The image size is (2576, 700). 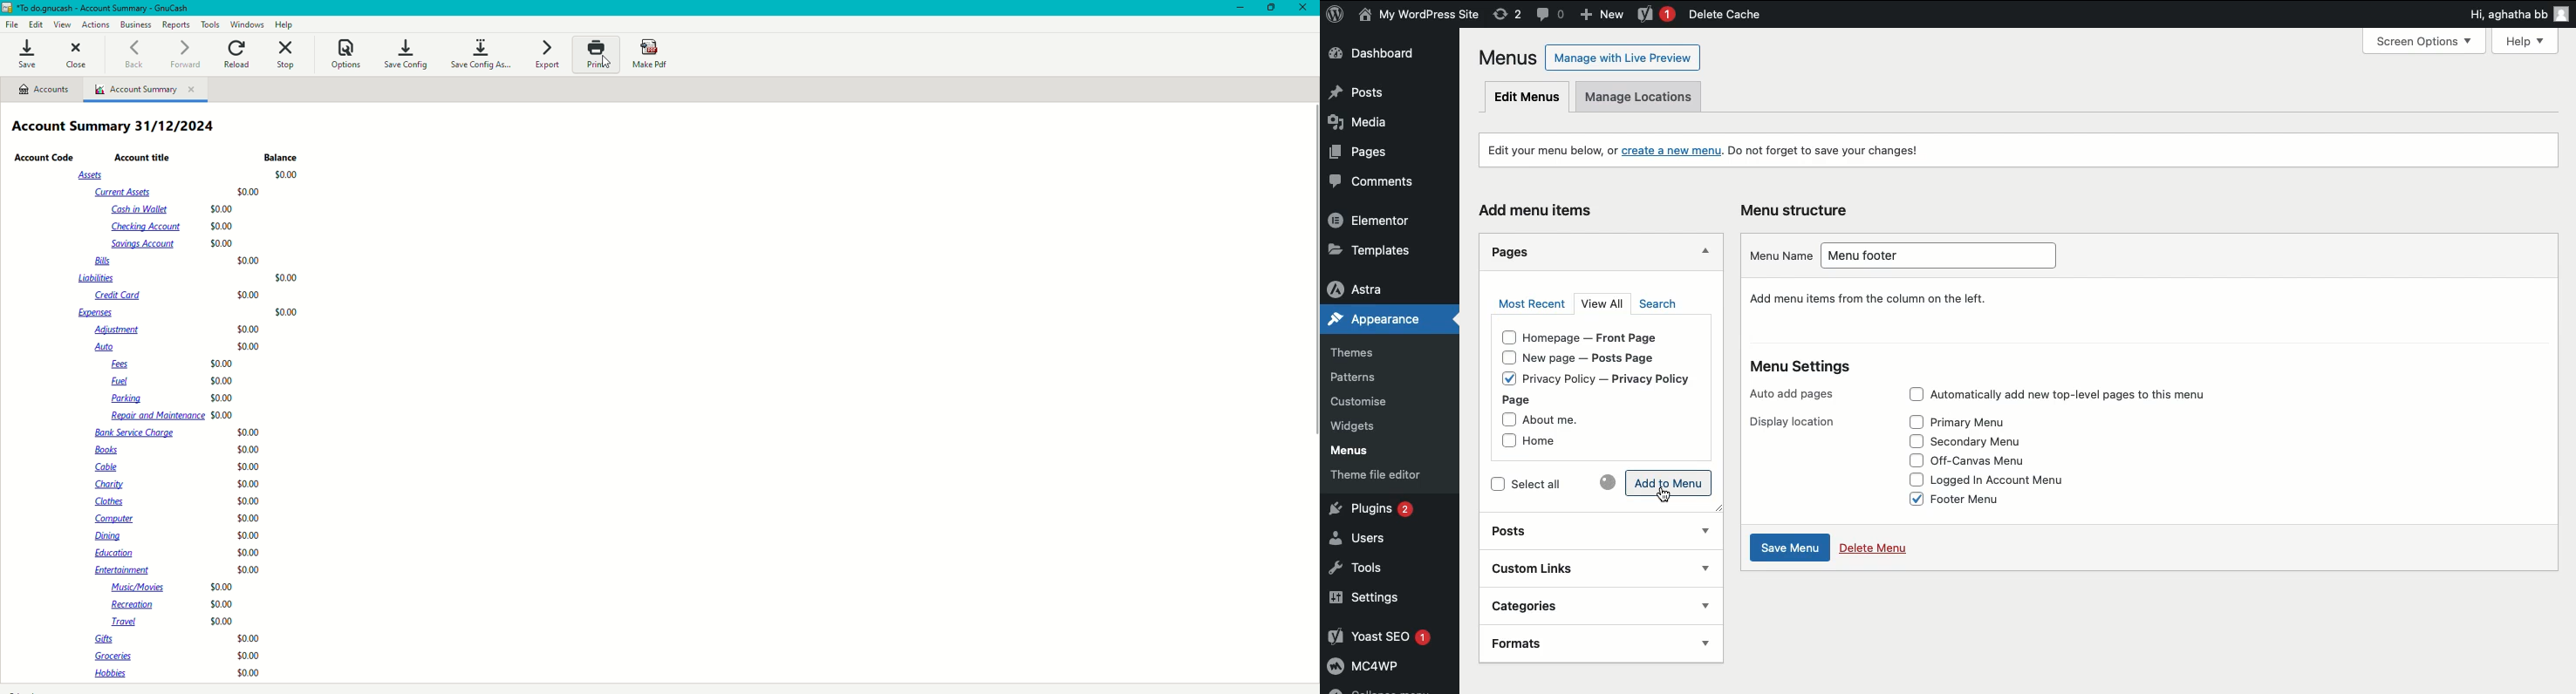 What do you see at coordinates (2090, 396) in the screenshot?
I see `Automatically add top level pages to this menu` at bounding box center [2090, 396].